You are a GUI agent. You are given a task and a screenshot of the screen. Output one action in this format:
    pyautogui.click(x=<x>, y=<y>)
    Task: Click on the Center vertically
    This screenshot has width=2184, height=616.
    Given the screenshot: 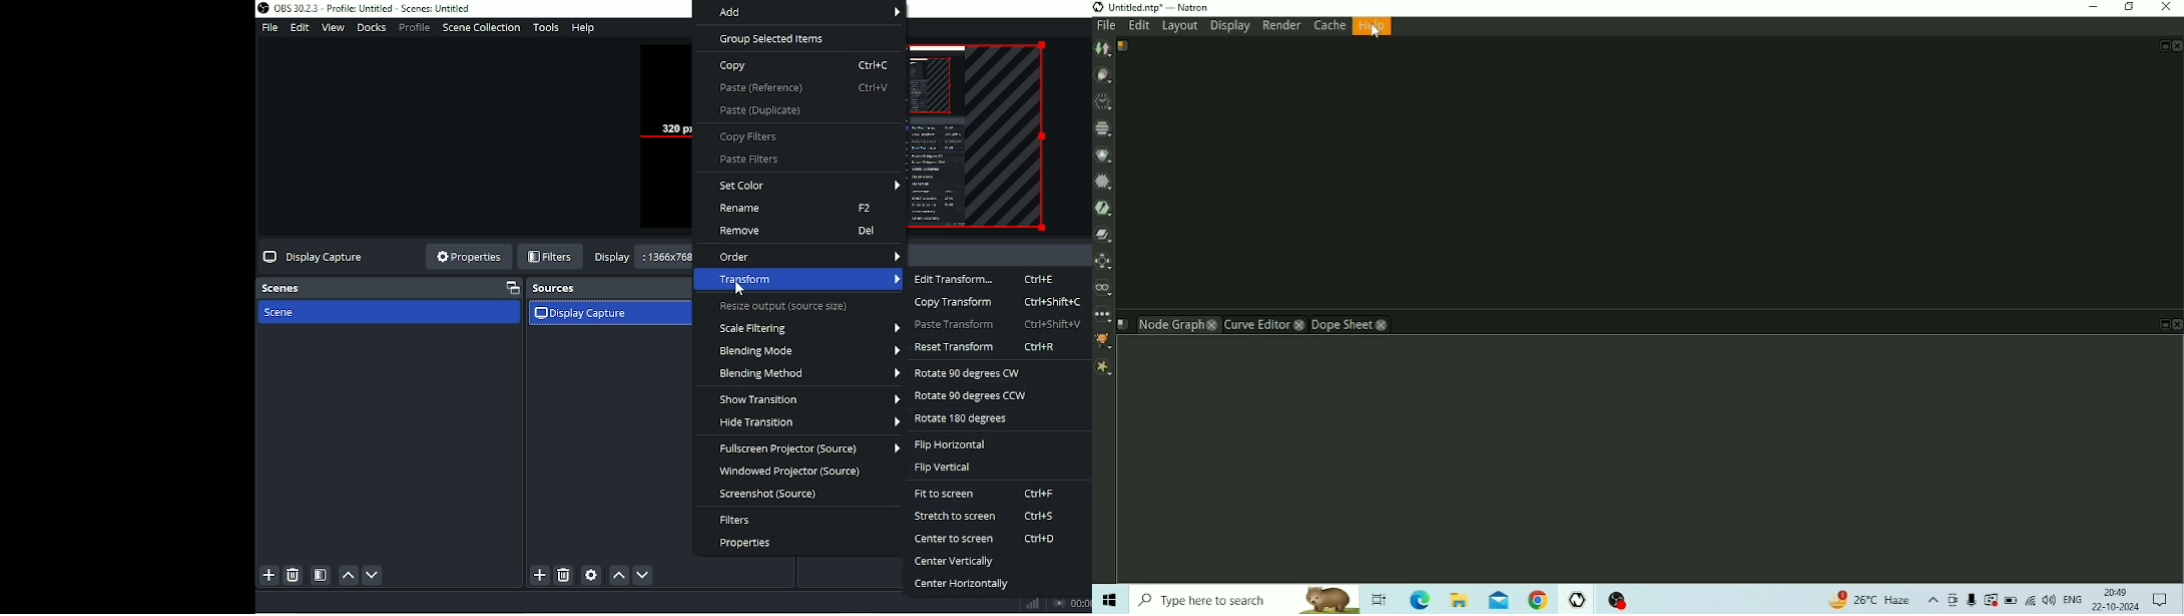 What is the action you would take?
    pyautogui.click(x=955, y=562)
    